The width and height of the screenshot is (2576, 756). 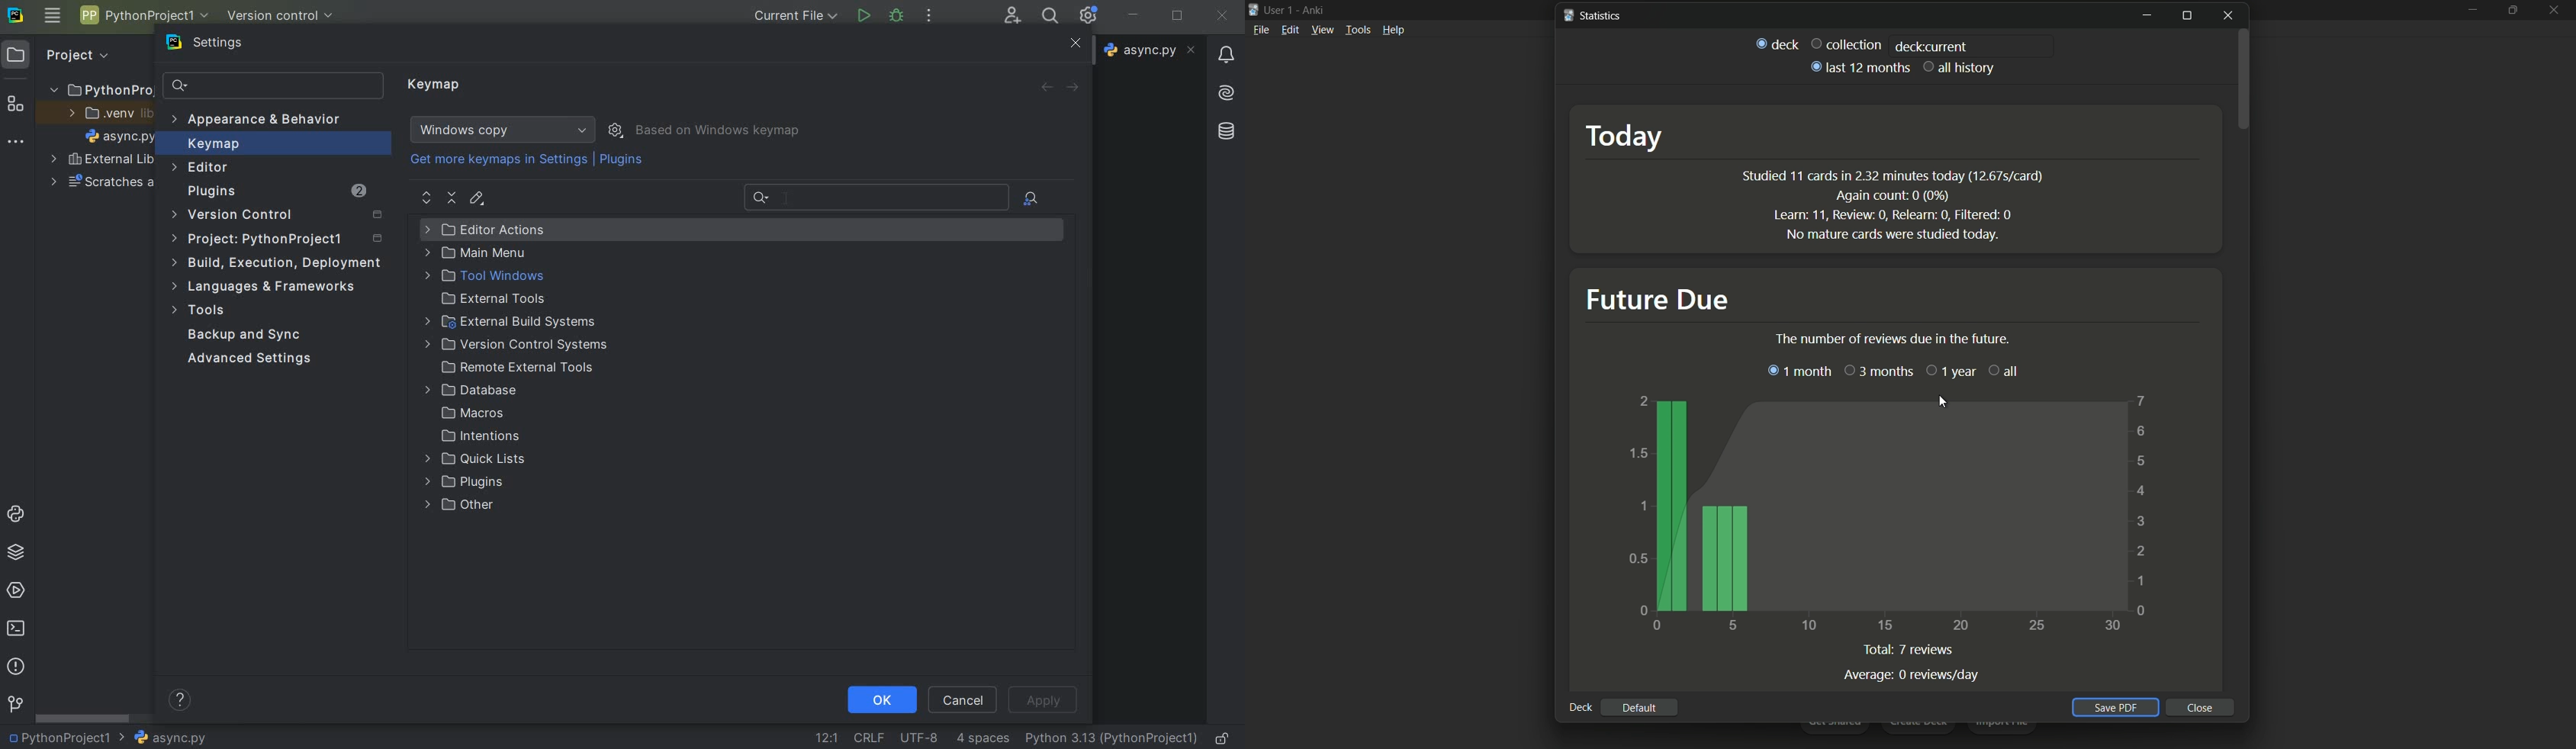 What do you see at coordinates (471, 391) in the screenshot?
I see `database` at bounding box center [471, 391].